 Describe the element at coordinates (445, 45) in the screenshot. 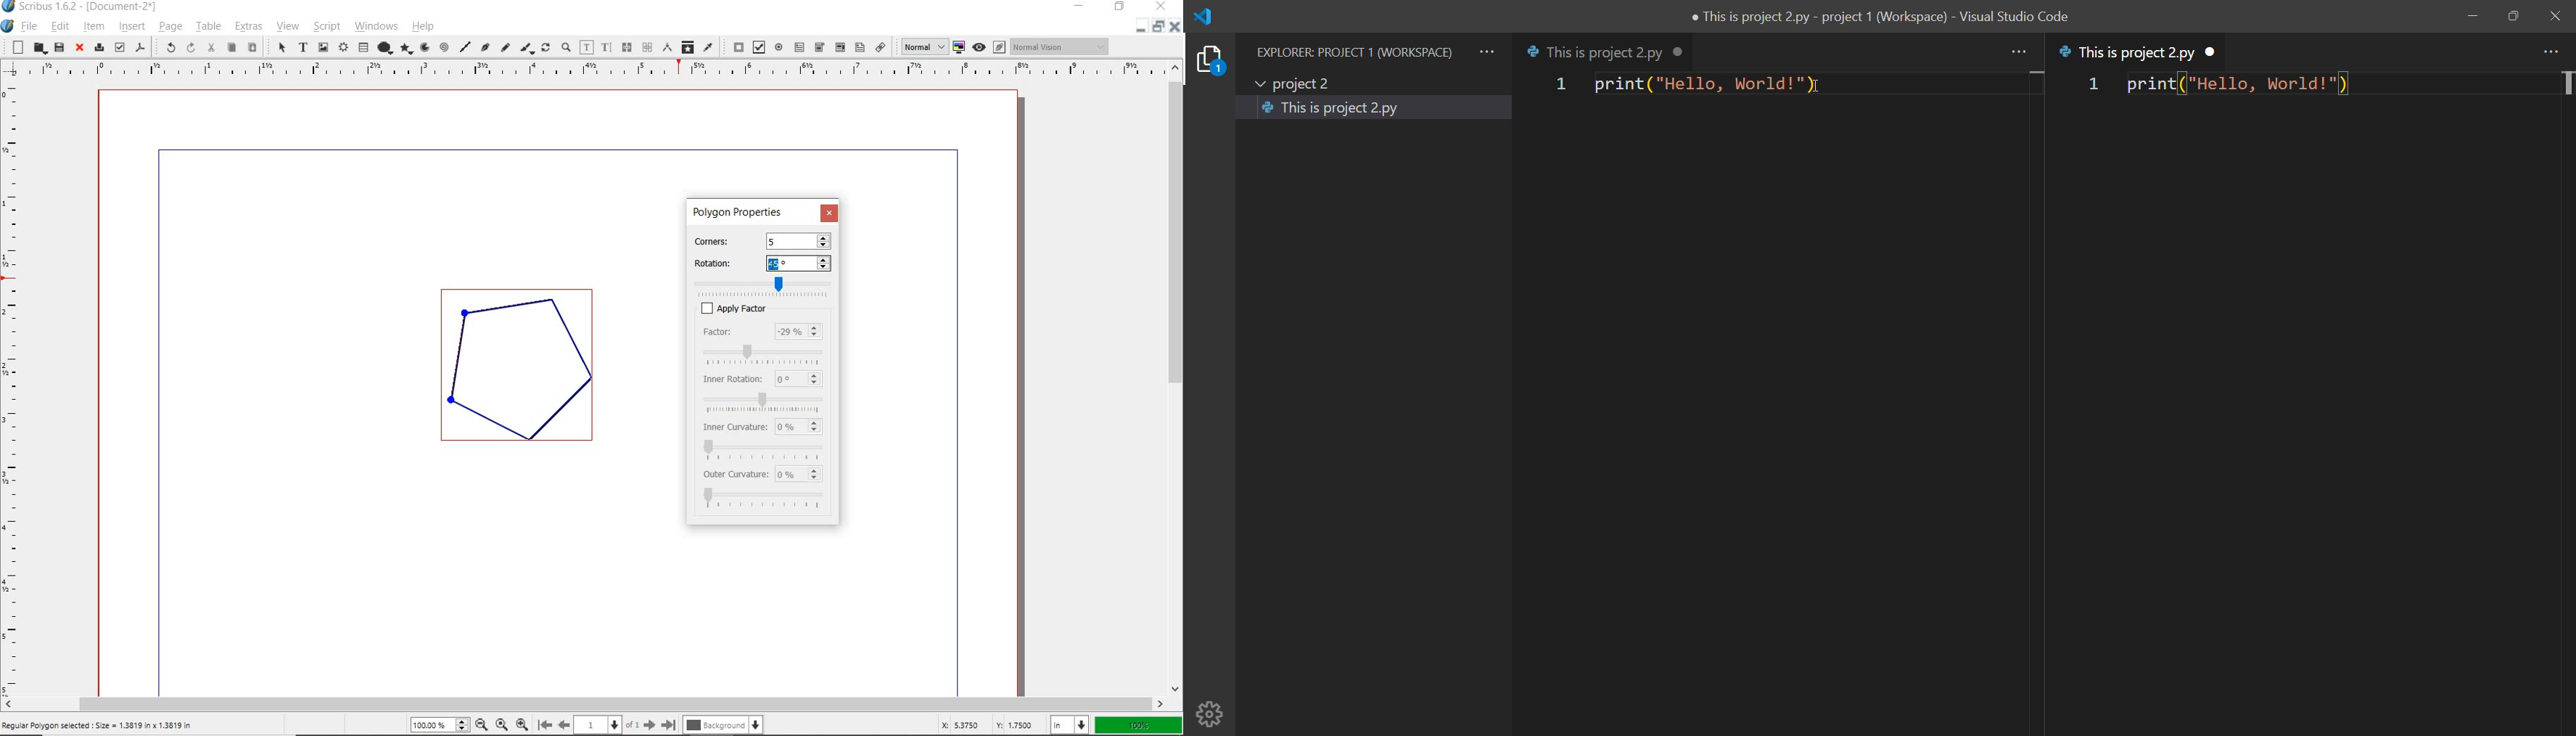

I see `spiral` at that location.